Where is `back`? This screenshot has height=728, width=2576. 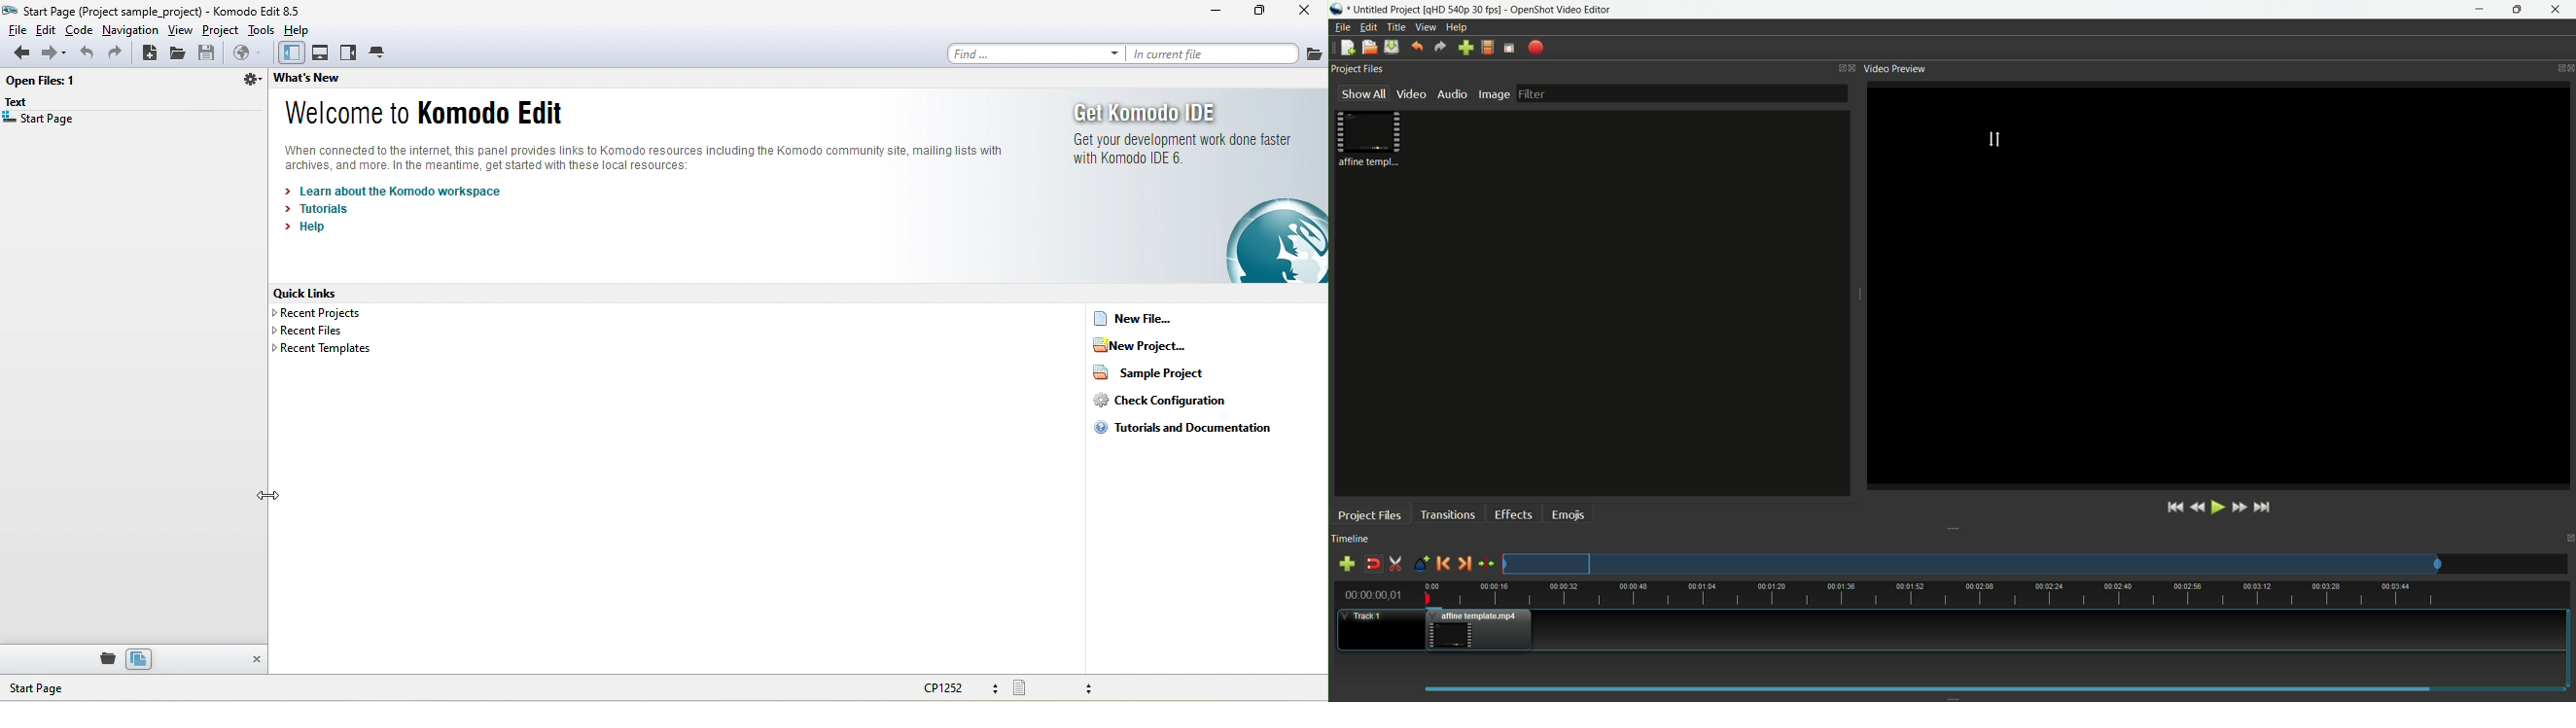
back is located at coordinates (17, 54).